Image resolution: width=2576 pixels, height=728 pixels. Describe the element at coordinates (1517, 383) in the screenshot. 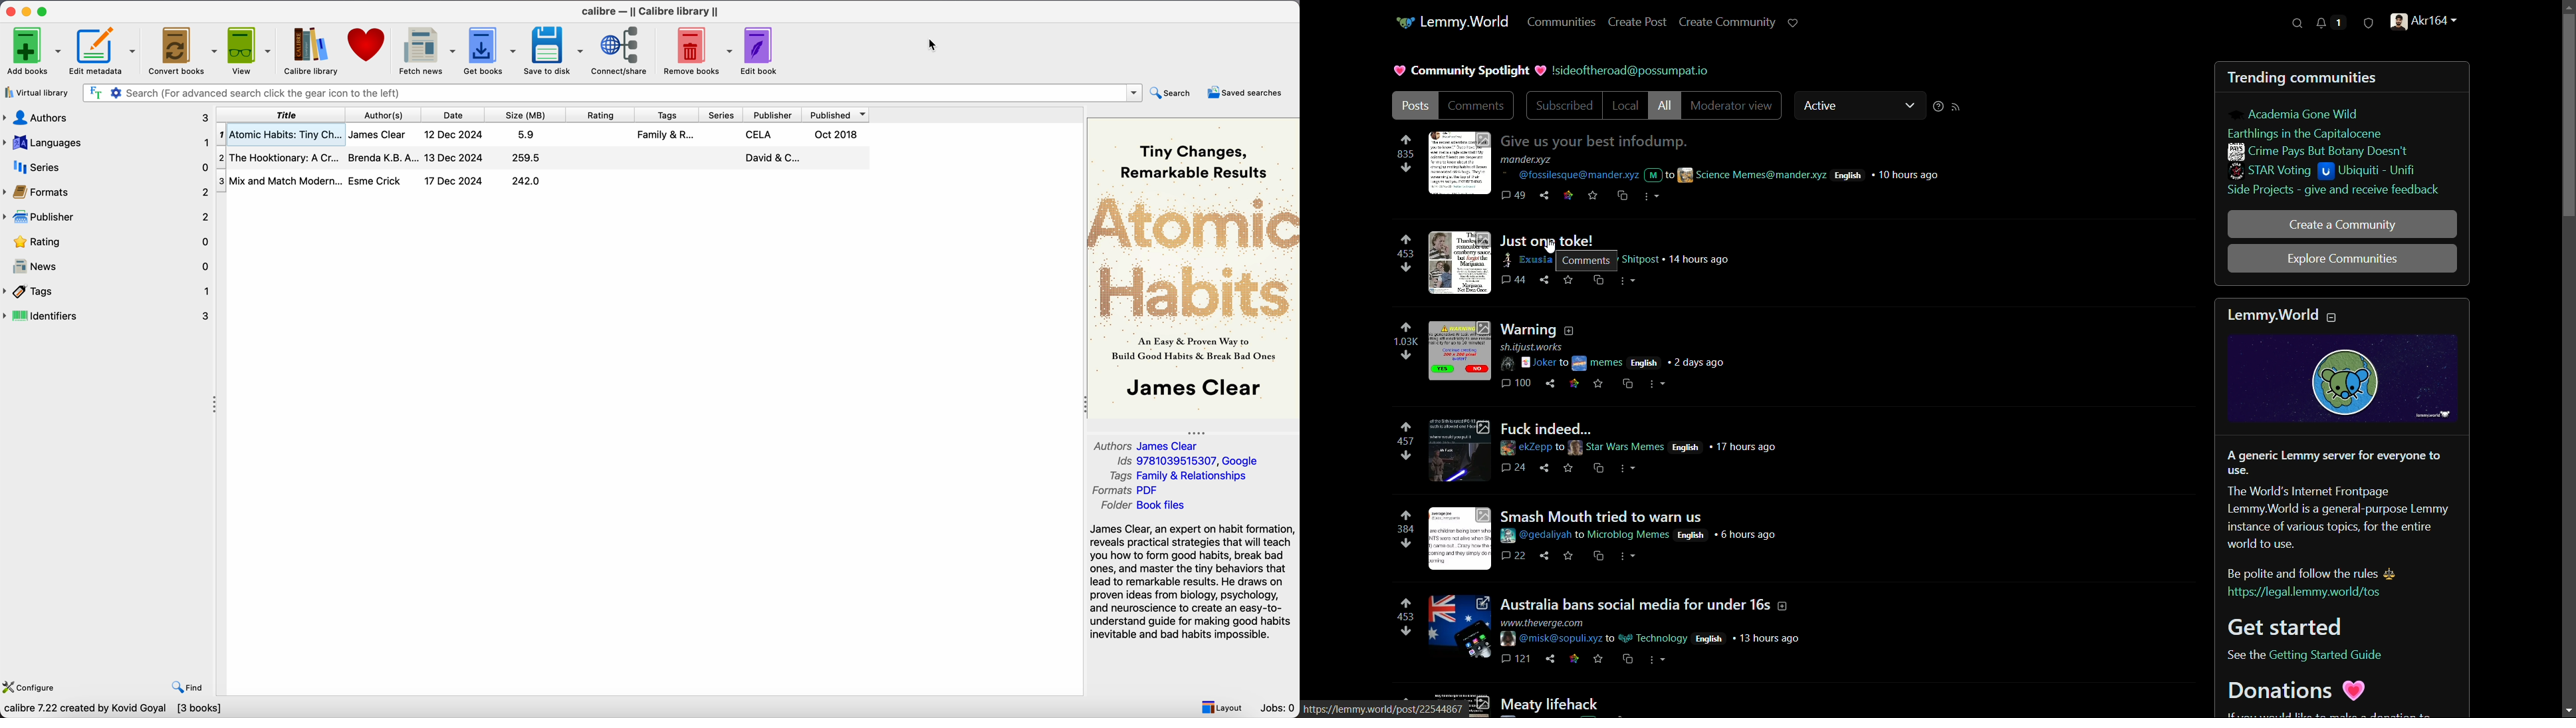

I see `100 comments` at that location.